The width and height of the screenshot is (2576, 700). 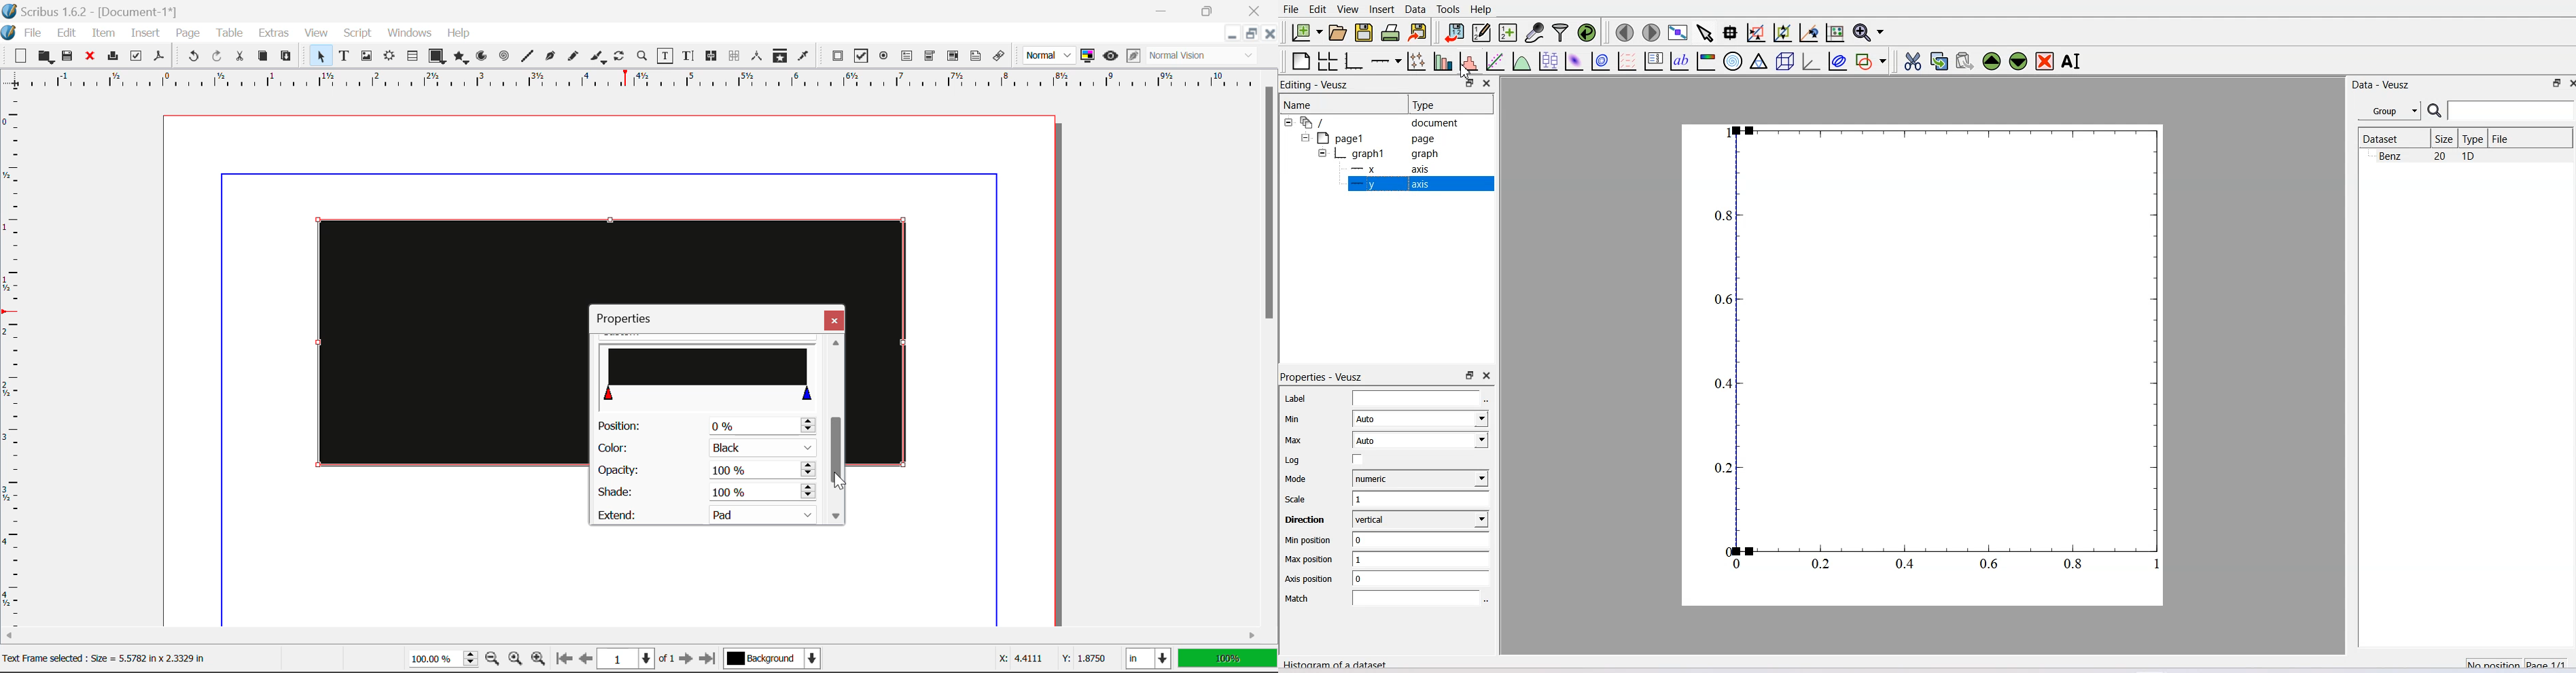 What do you see at coordinates (639, 84) in the screenshot?
I see `Vertical Page Margins` at bounding box center [639, 84].